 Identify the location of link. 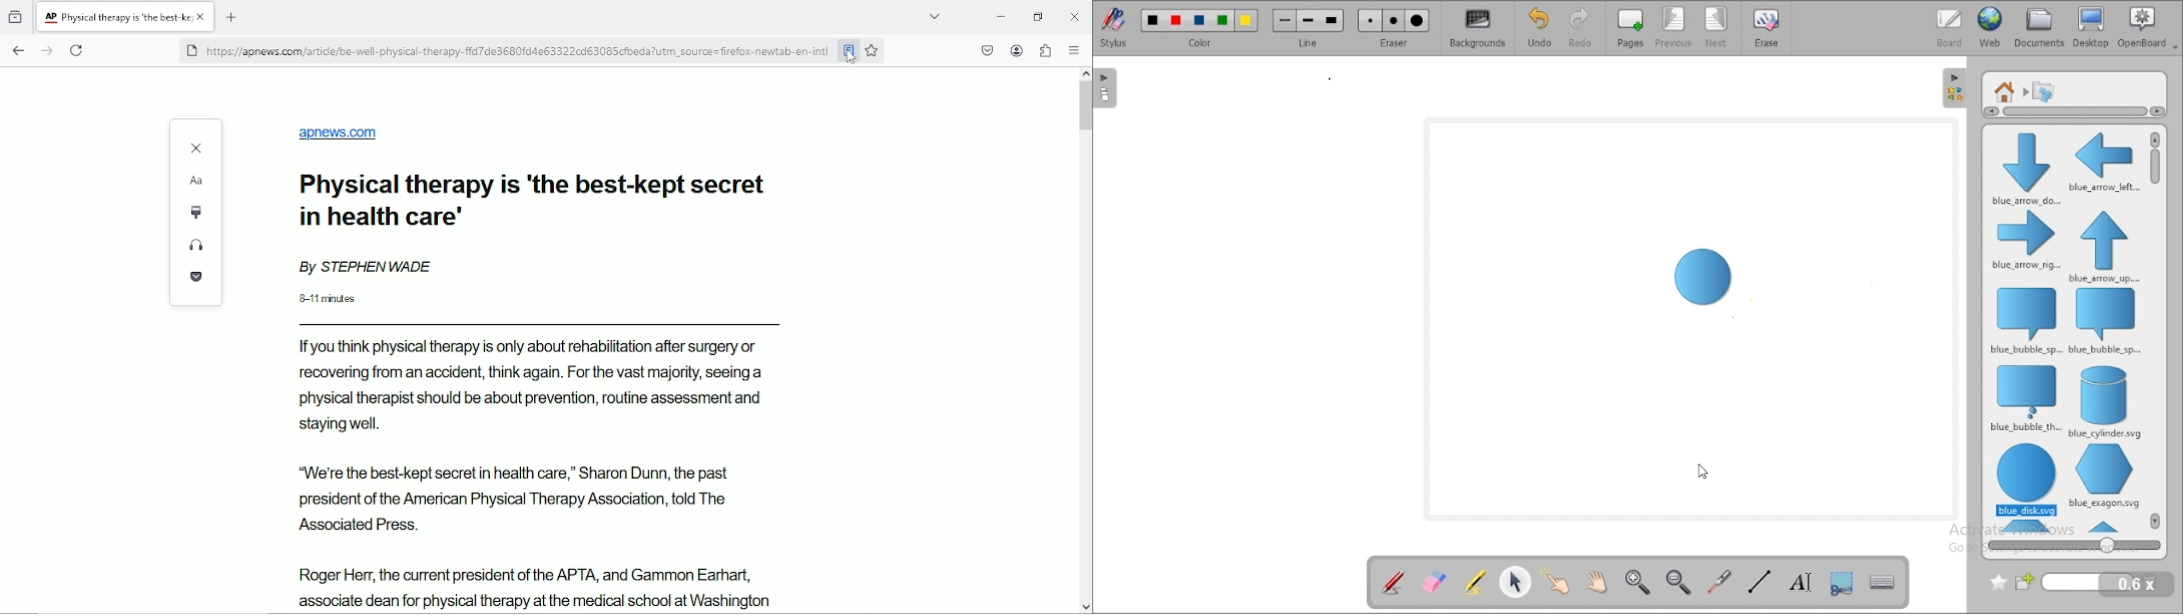
(520, 51).